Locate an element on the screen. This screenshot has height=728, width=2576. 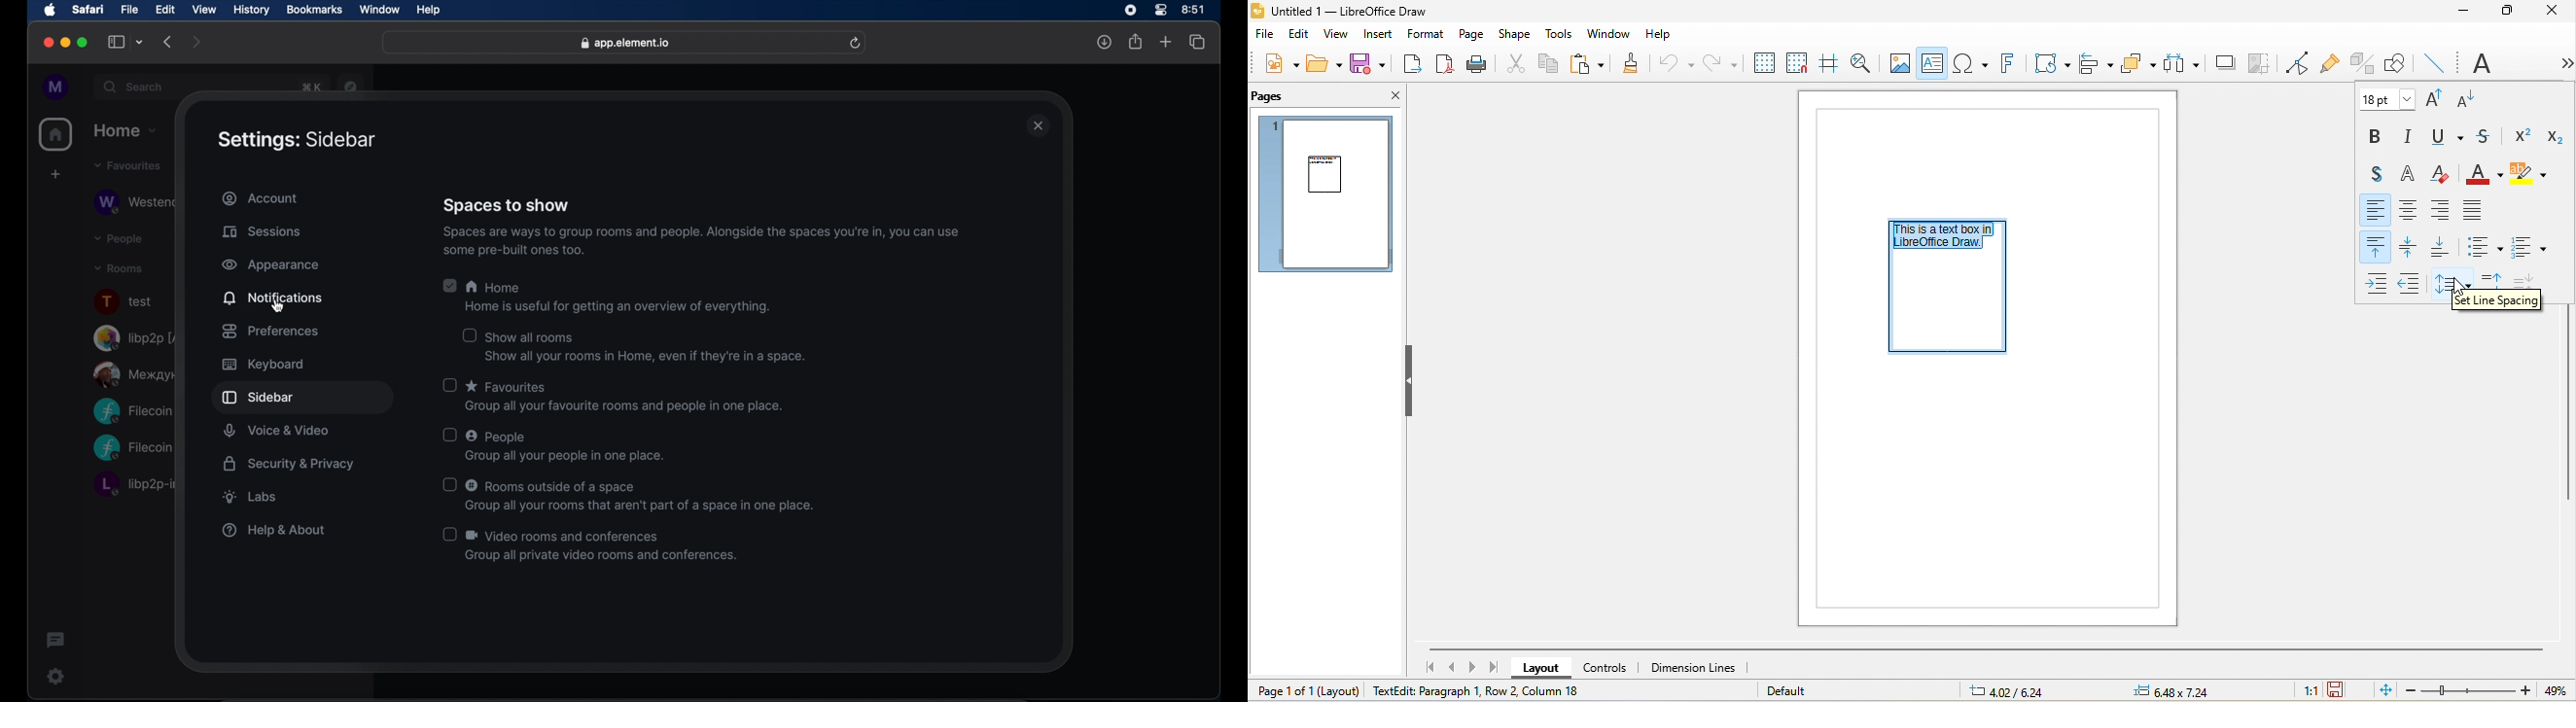
strikethrough is located at coordinates (2488, 135).